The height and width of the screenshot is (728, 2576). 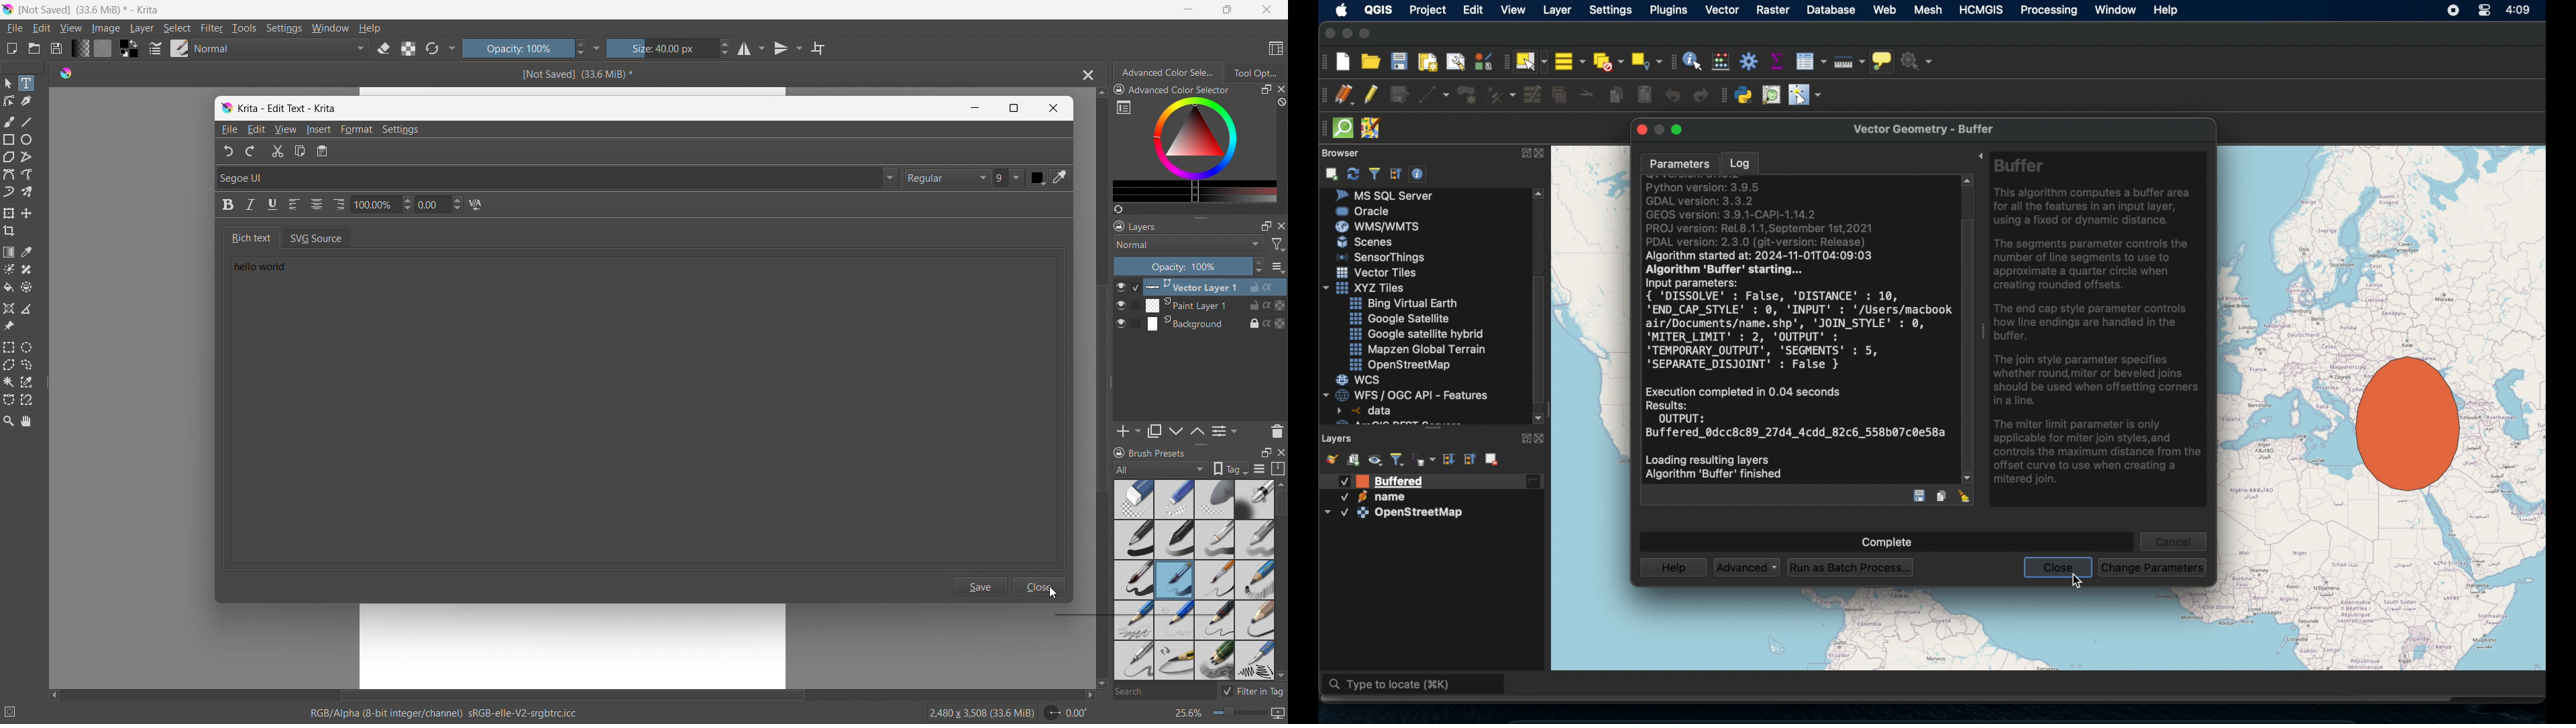 I want to click on rotate canvas, so click(x=1067, y=713).